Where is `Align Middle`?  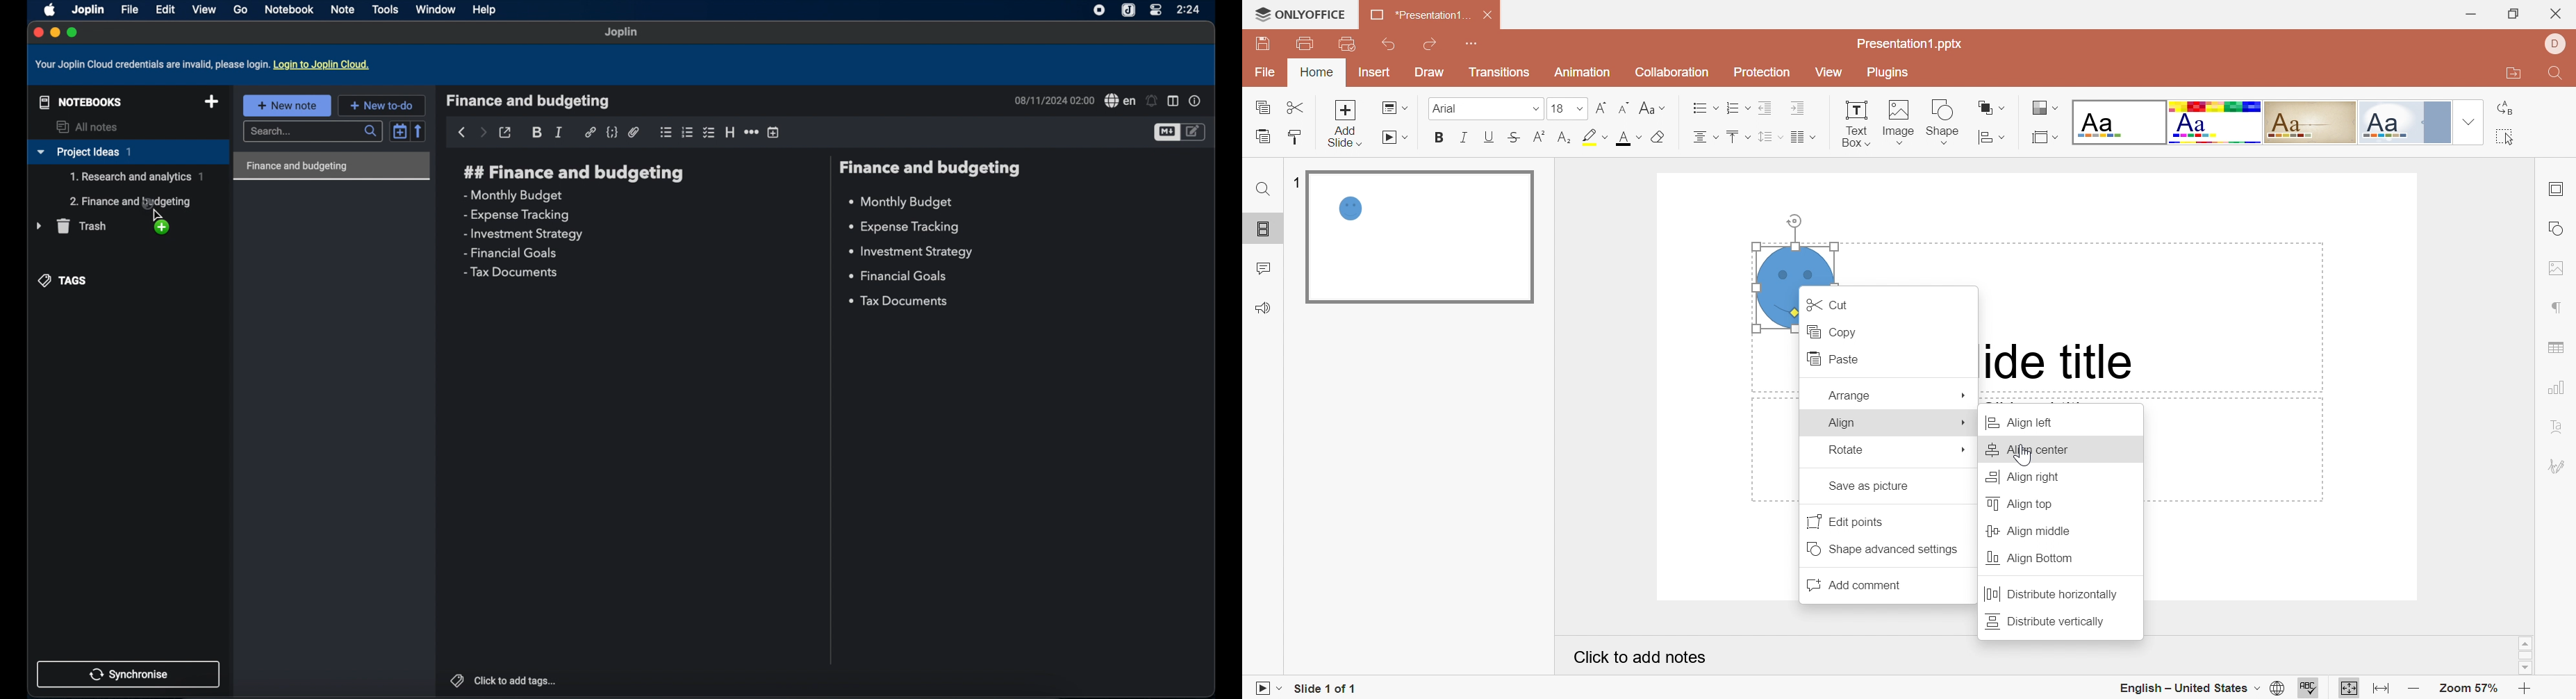 Align Middle is located at coordinates (2029, 532).